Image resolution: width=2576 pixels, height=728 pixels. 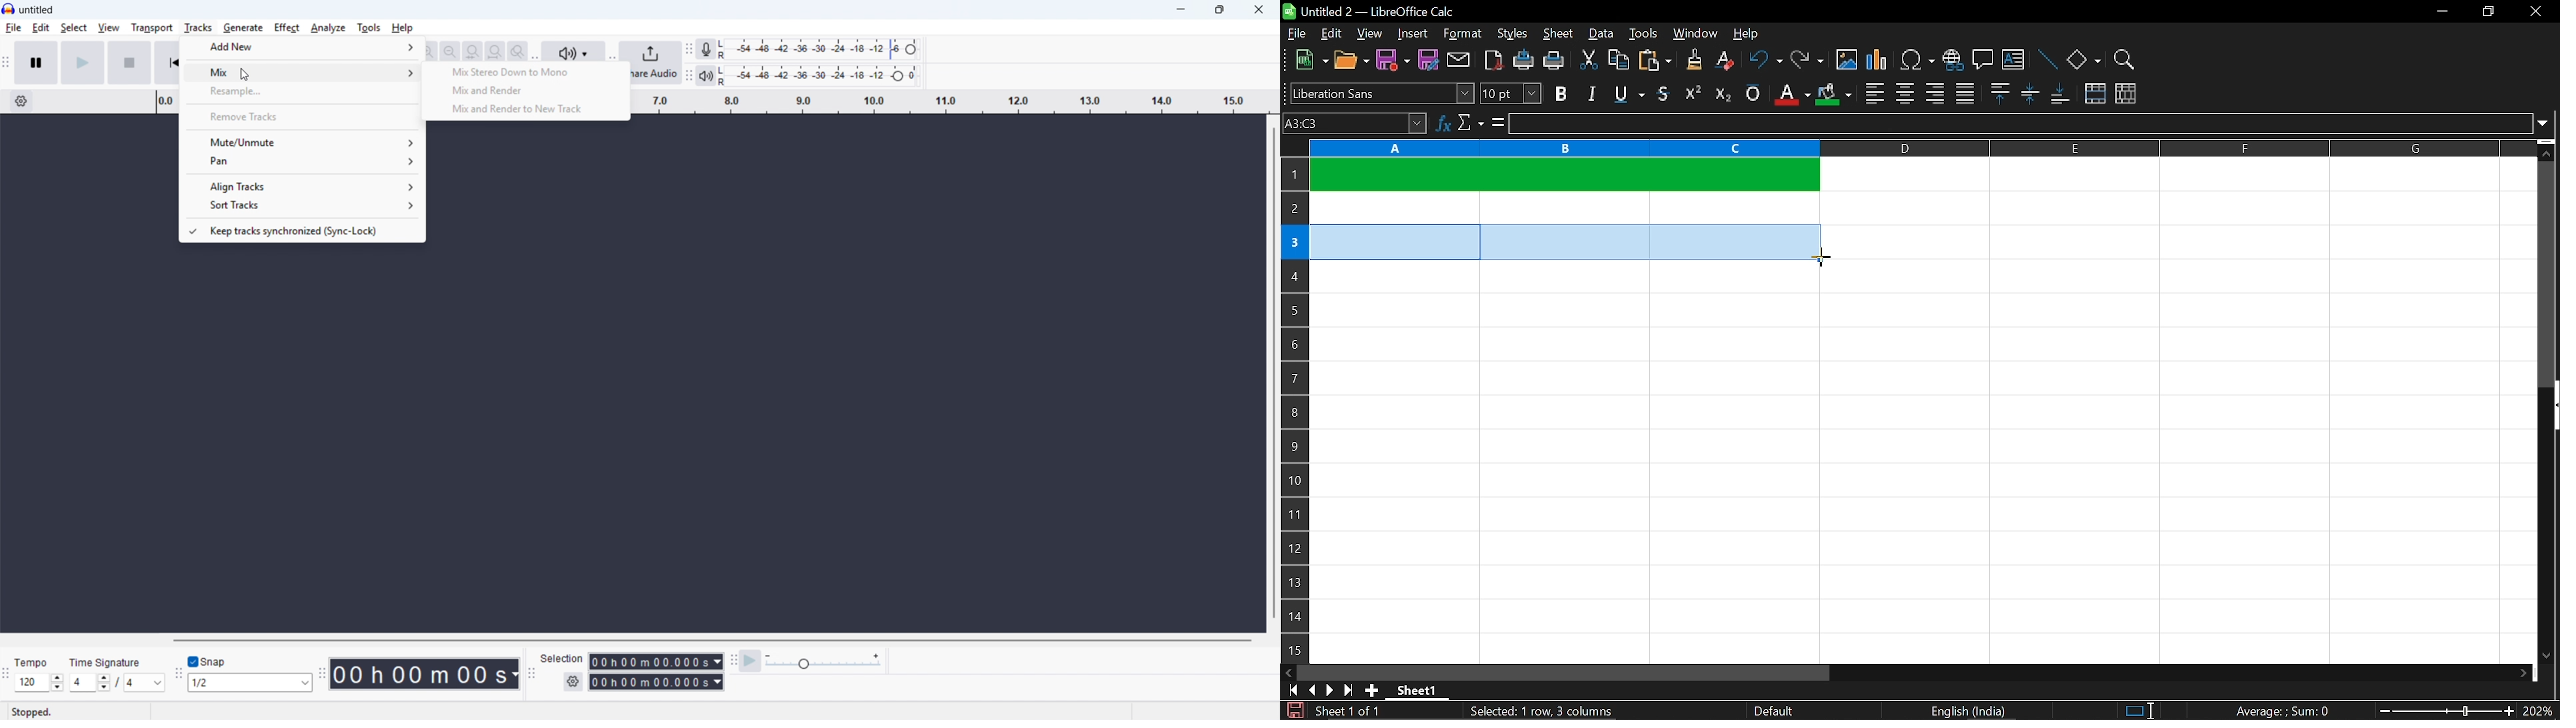 What do you see at coordinates (473, 51) in the screenshot?
I see `Fit selection to width ` at bounding box center [473, 51].